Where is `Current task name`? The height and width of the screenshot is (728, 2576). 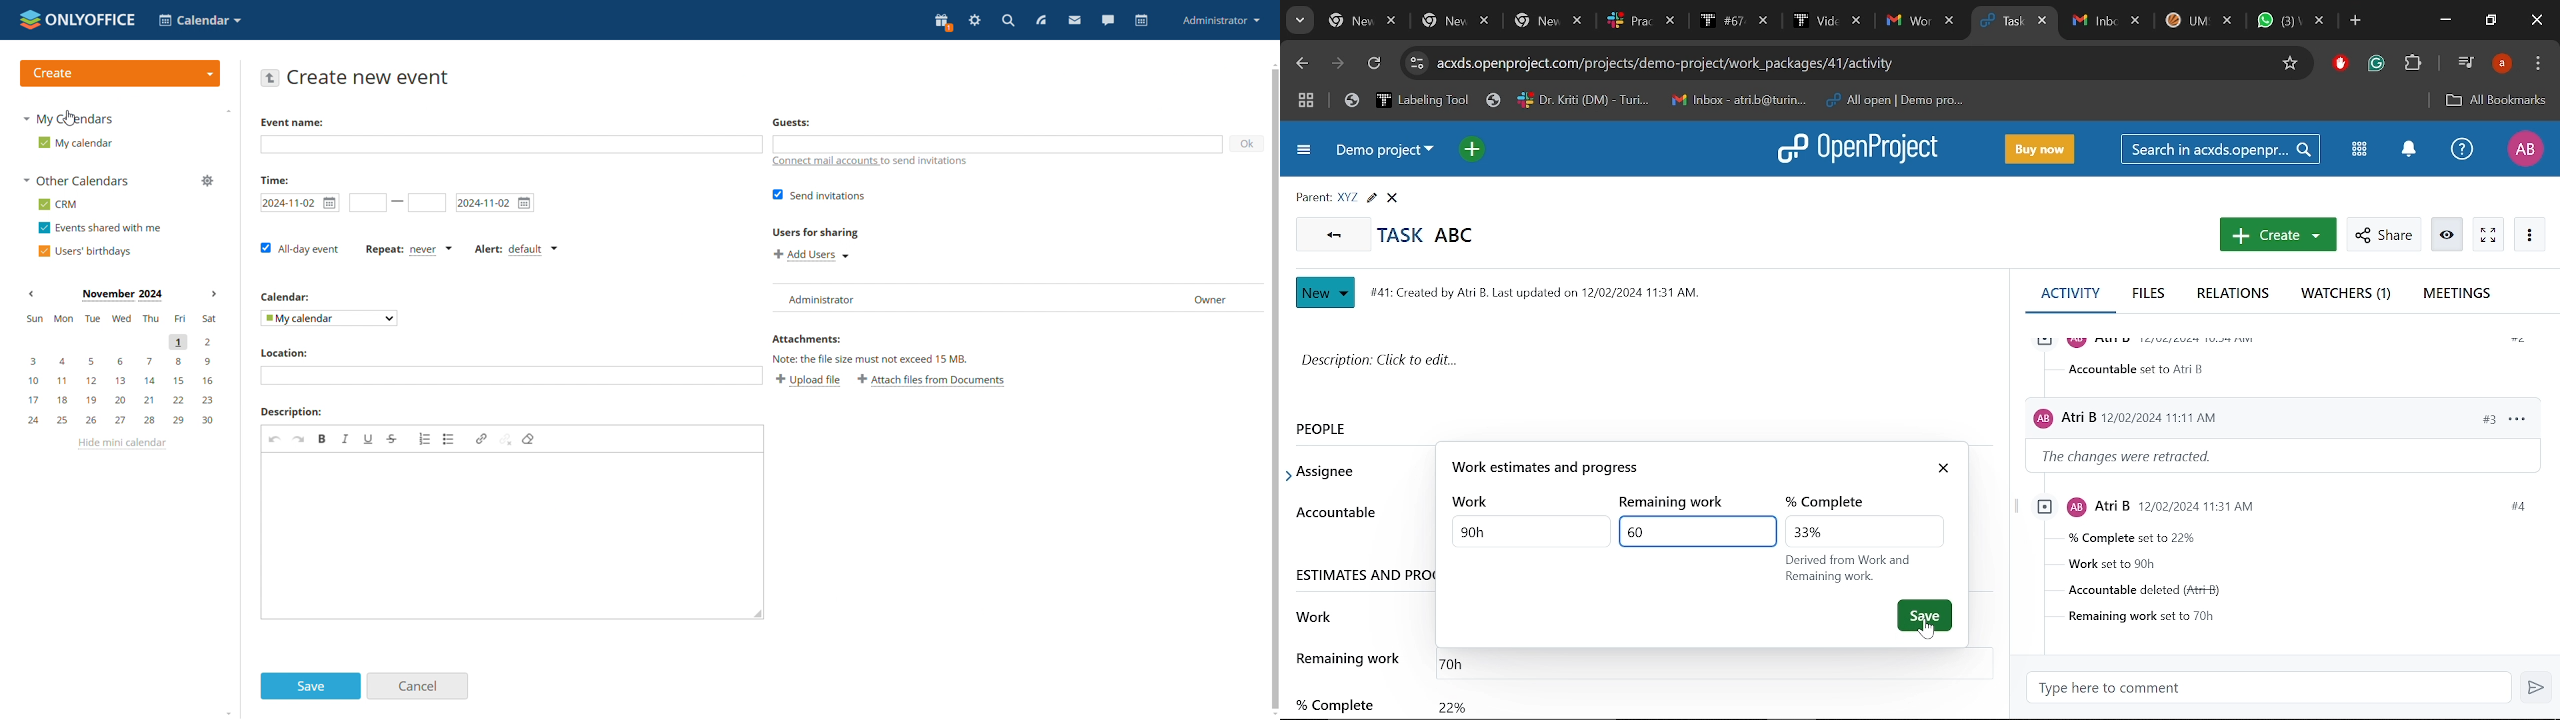 Current task name is located at coordinates (1433, 234).